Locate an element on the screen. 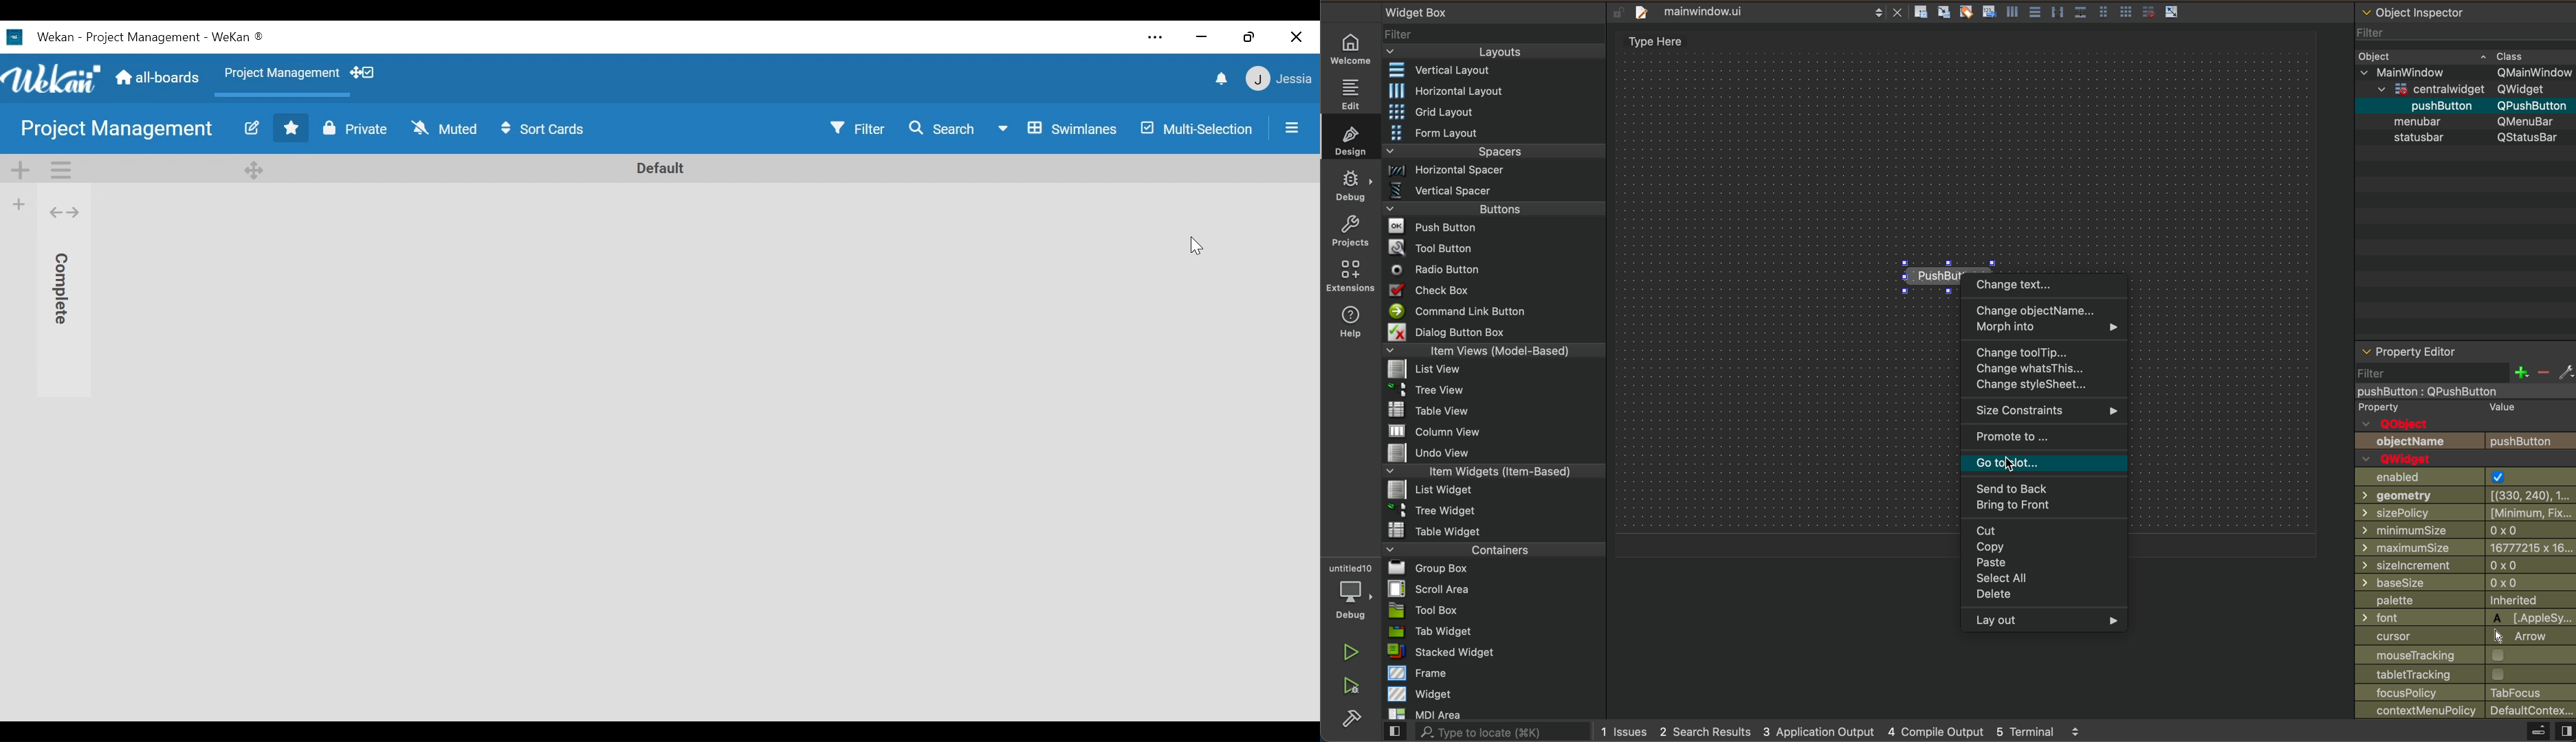 The width and height of the screenshot is (2576, 756). Muted is located at coordinates (447, 128).